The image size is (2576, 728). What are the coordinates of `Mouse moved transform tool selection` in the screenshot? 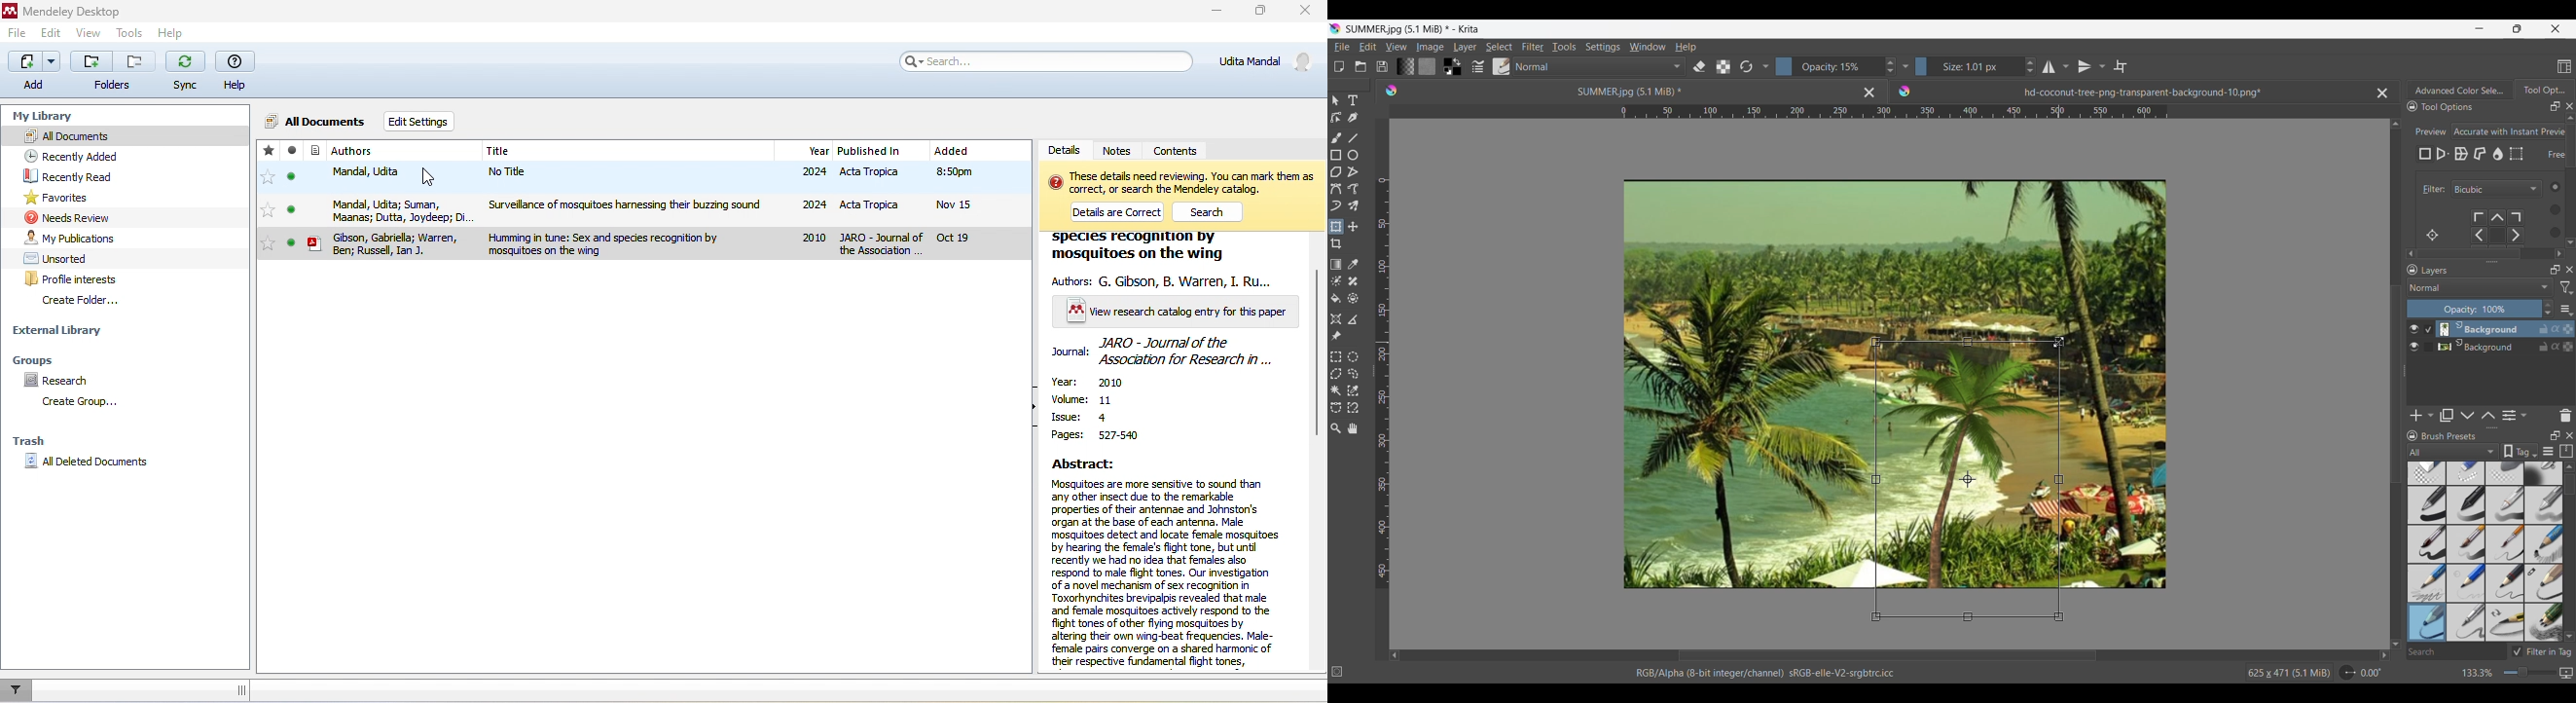 It's located at (2059, 342).